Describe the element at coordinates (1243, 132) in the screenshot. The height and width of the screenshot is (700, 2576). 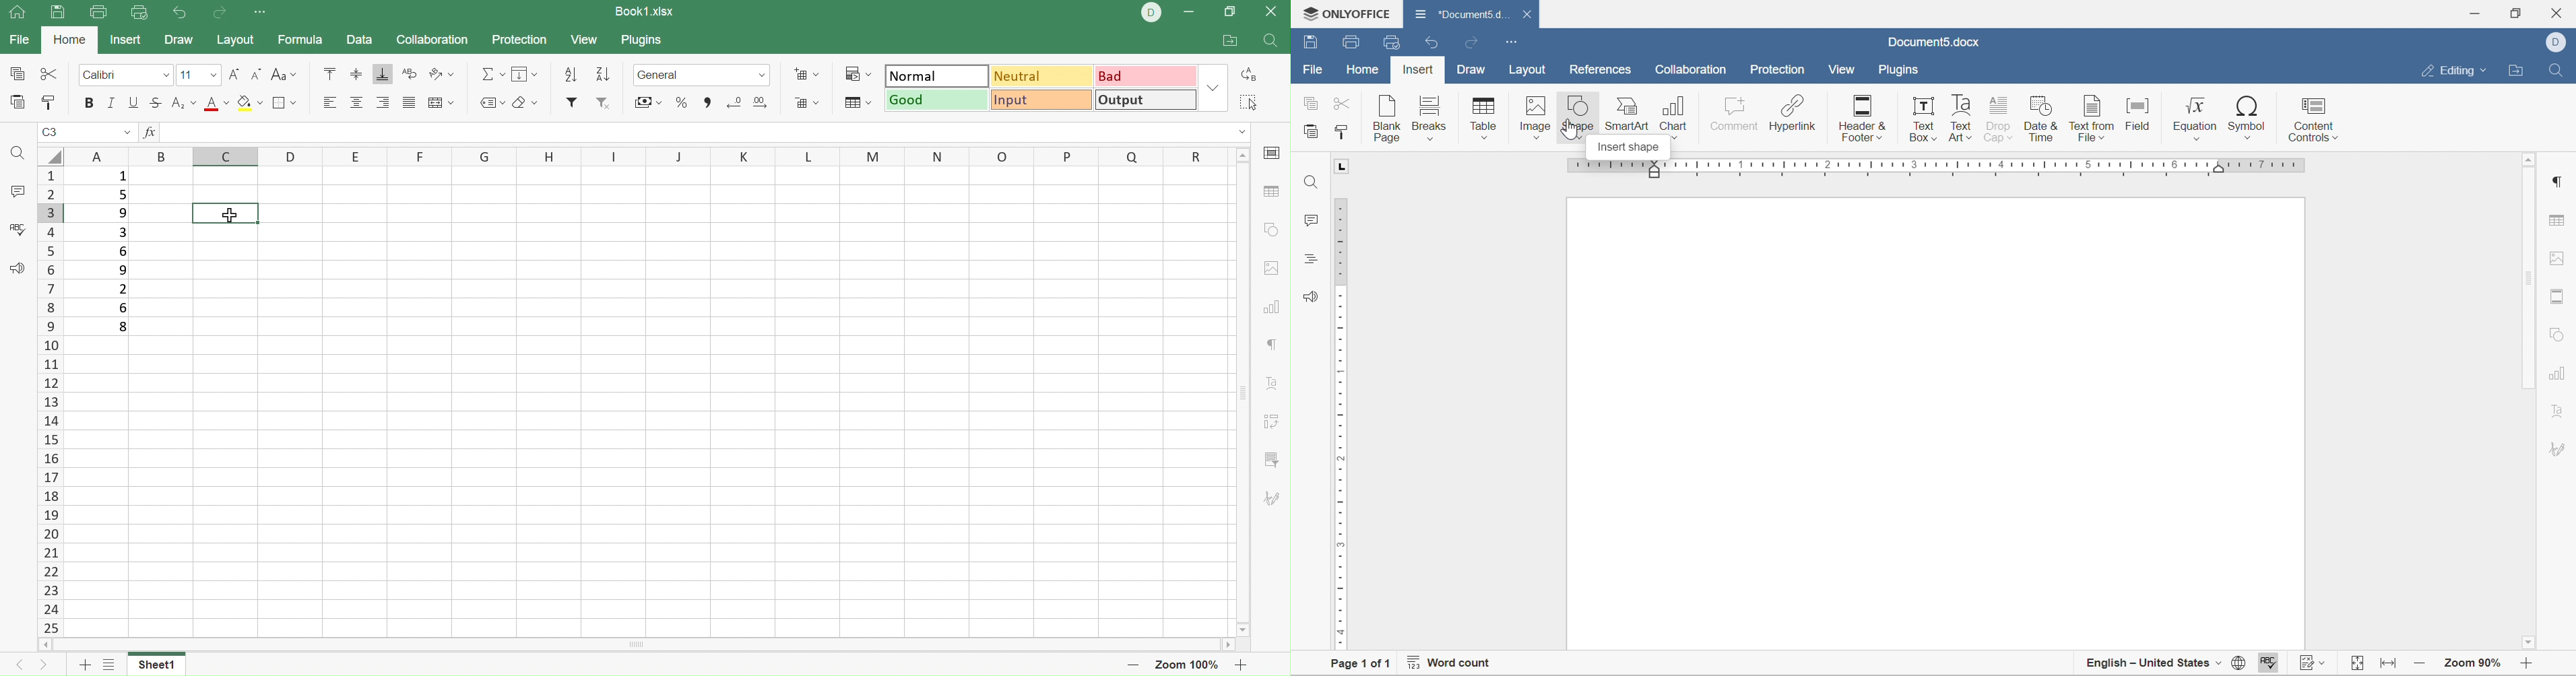
I see `Drop down` at that location.